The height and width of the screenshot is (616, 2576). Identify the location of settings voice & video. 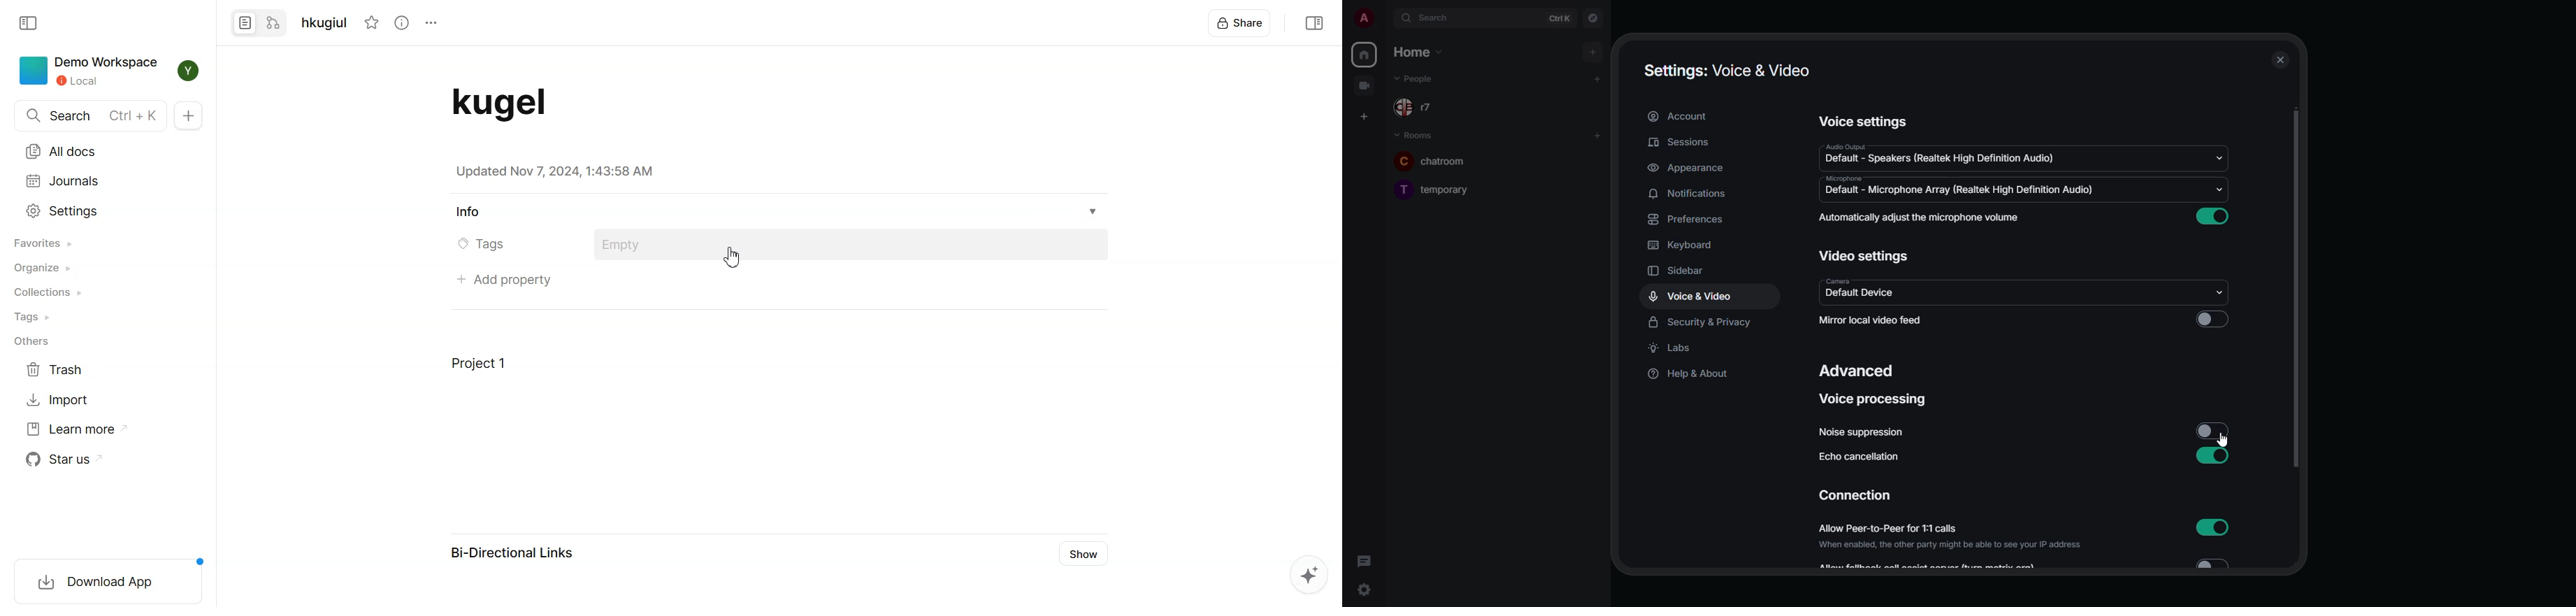
(1728, 71).